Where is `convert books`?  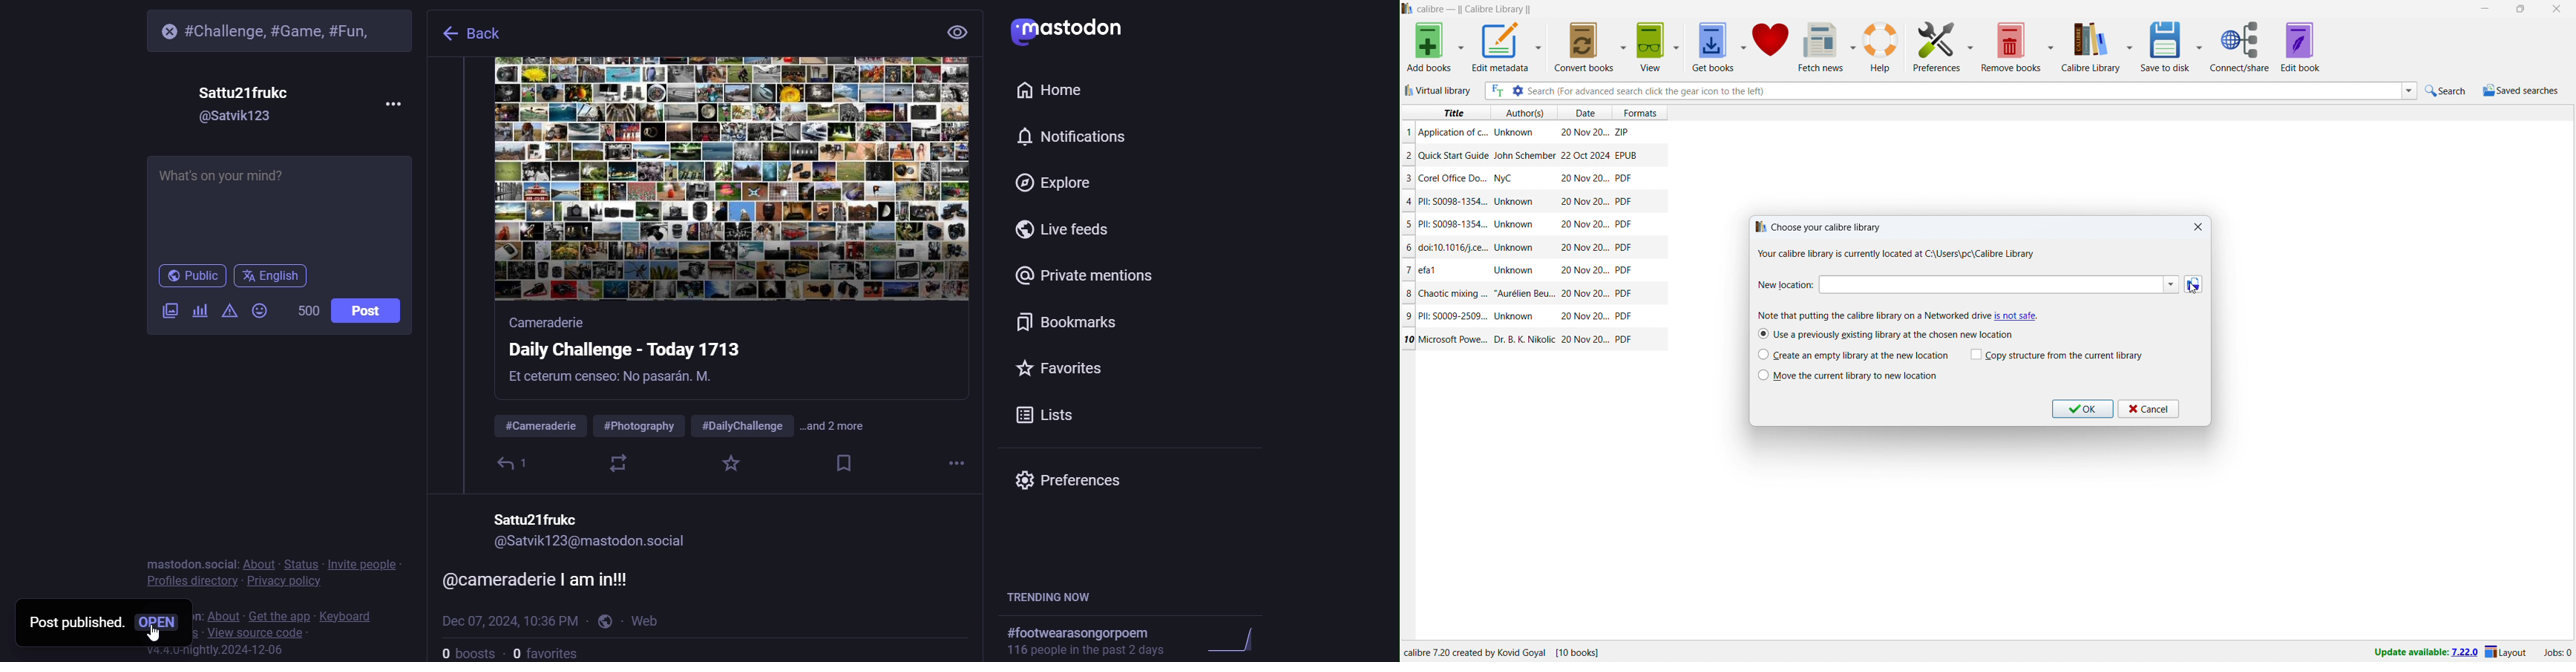 convert books is located at coordinates (1585, 46).